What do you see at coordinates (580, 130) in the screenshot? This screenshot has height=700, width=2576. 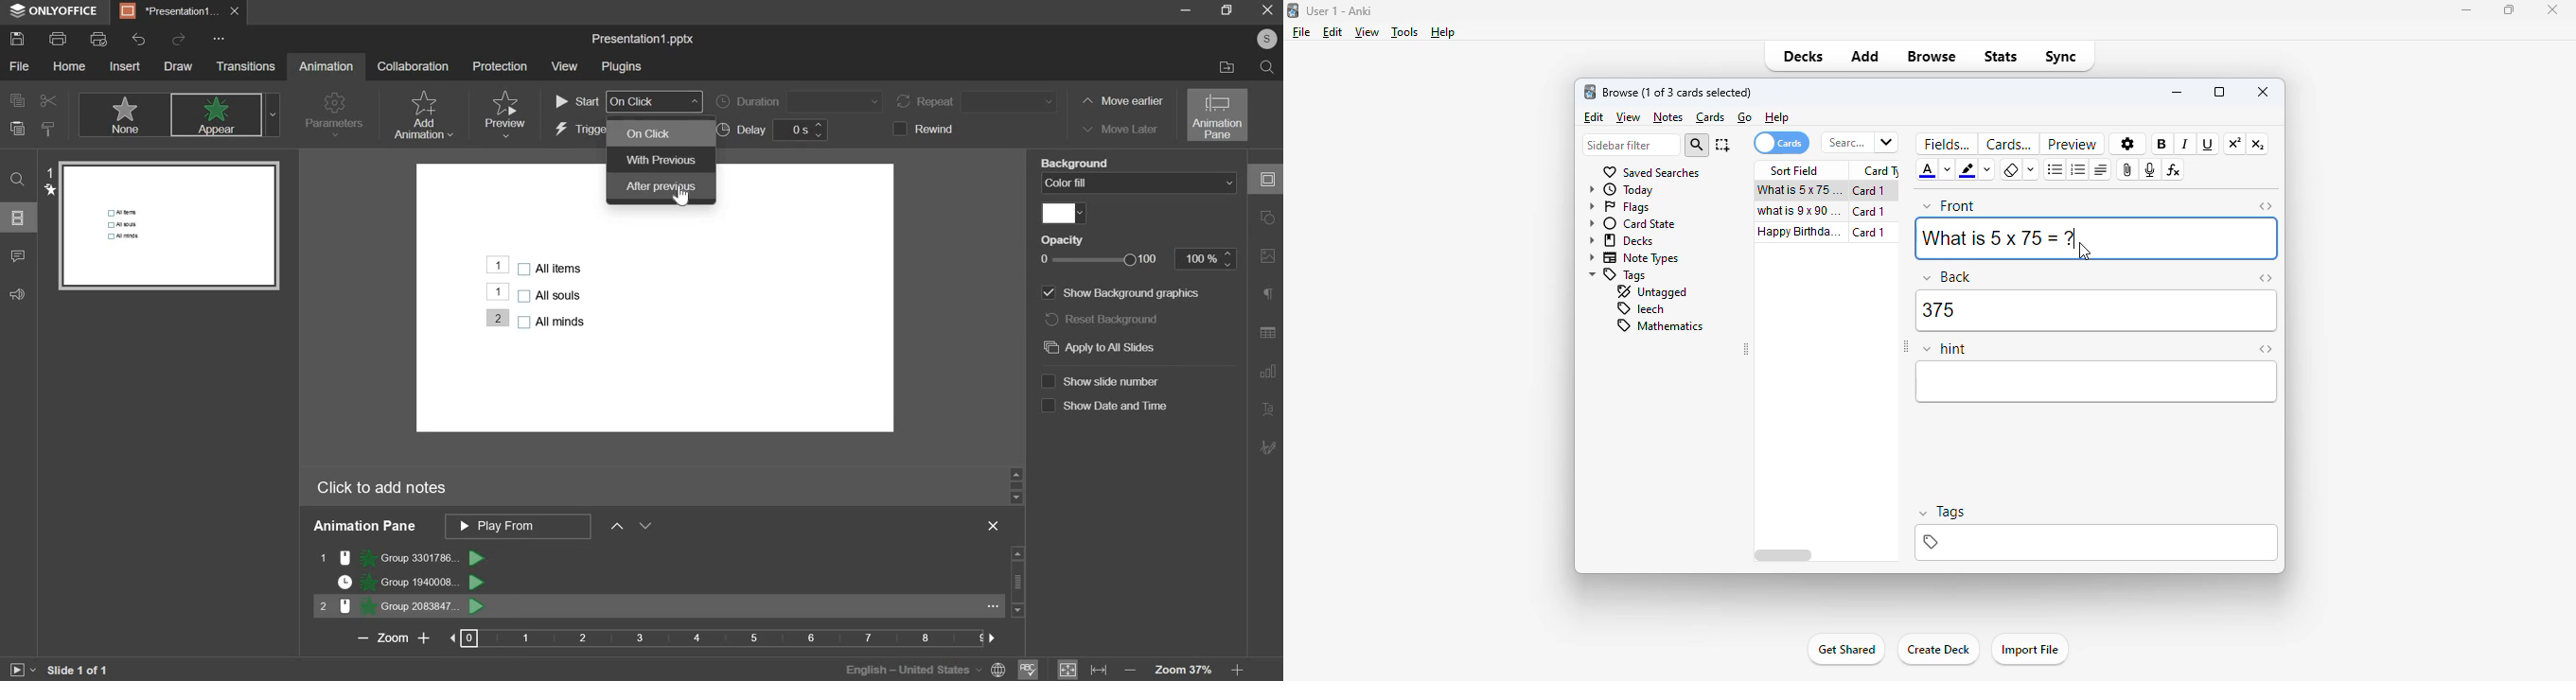 I see `trigger` at bounding box center [580, 130].